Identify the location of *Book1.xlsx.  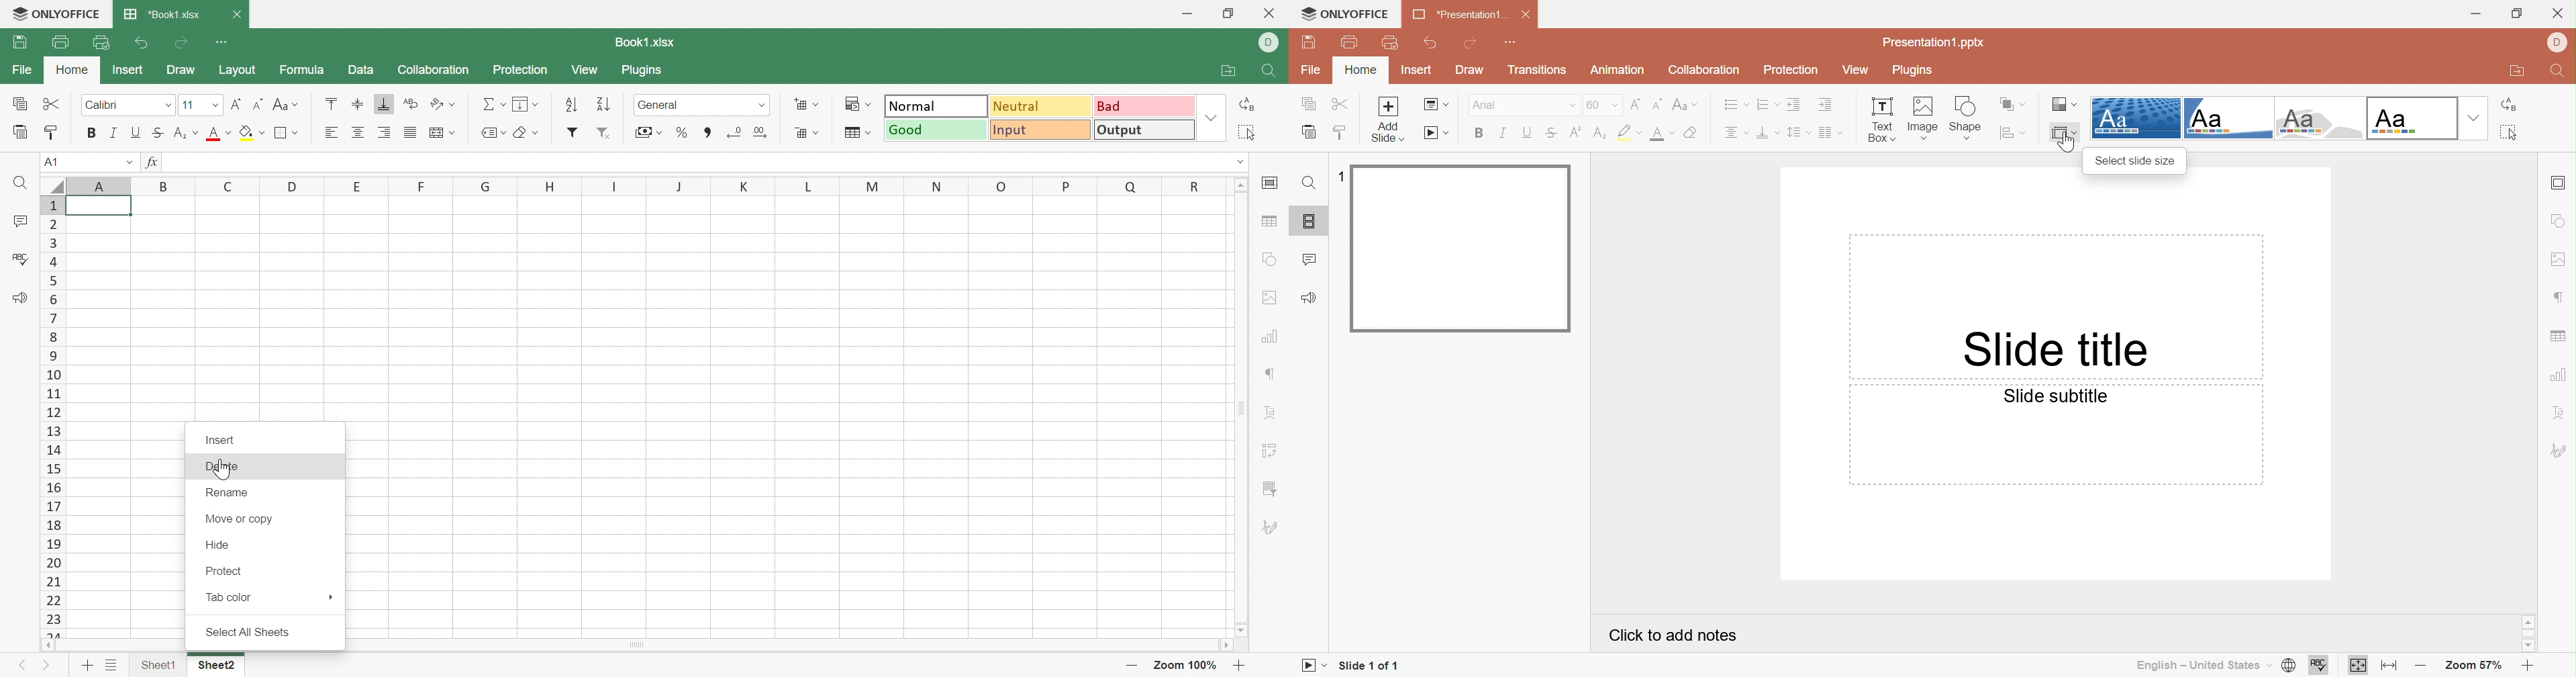
(165, 12).